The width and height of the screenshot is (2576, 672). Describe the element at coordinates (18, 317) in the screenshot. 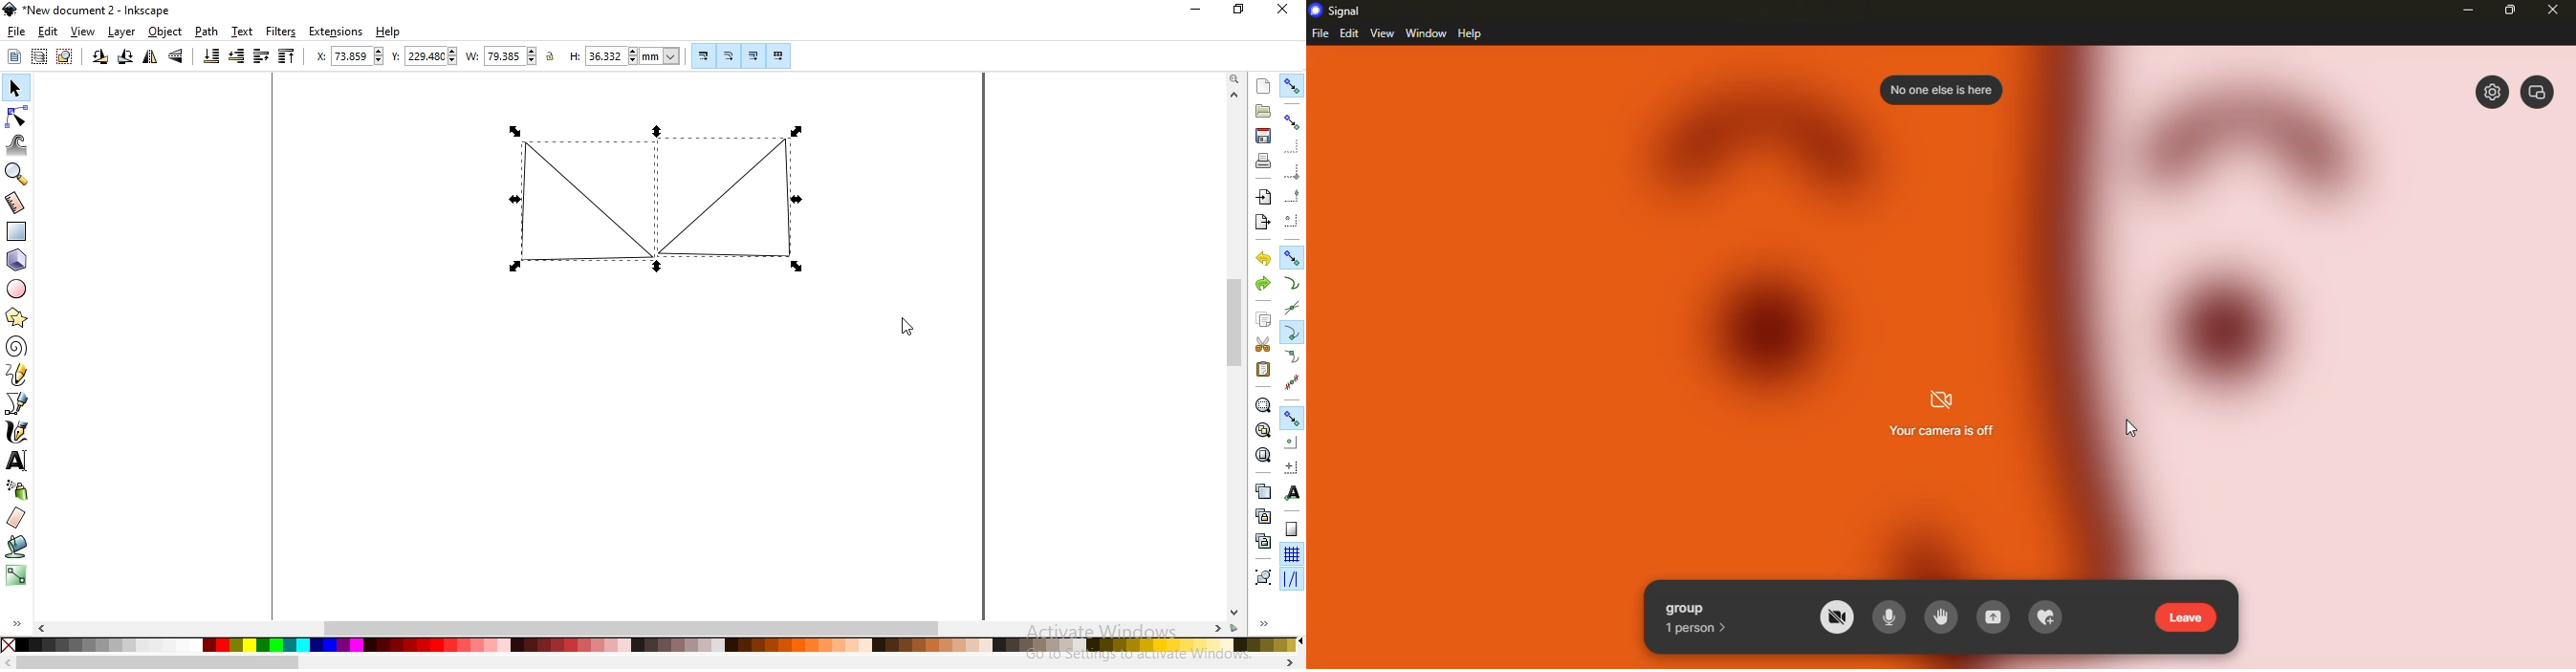

I see `create stars and polygons` at that location.